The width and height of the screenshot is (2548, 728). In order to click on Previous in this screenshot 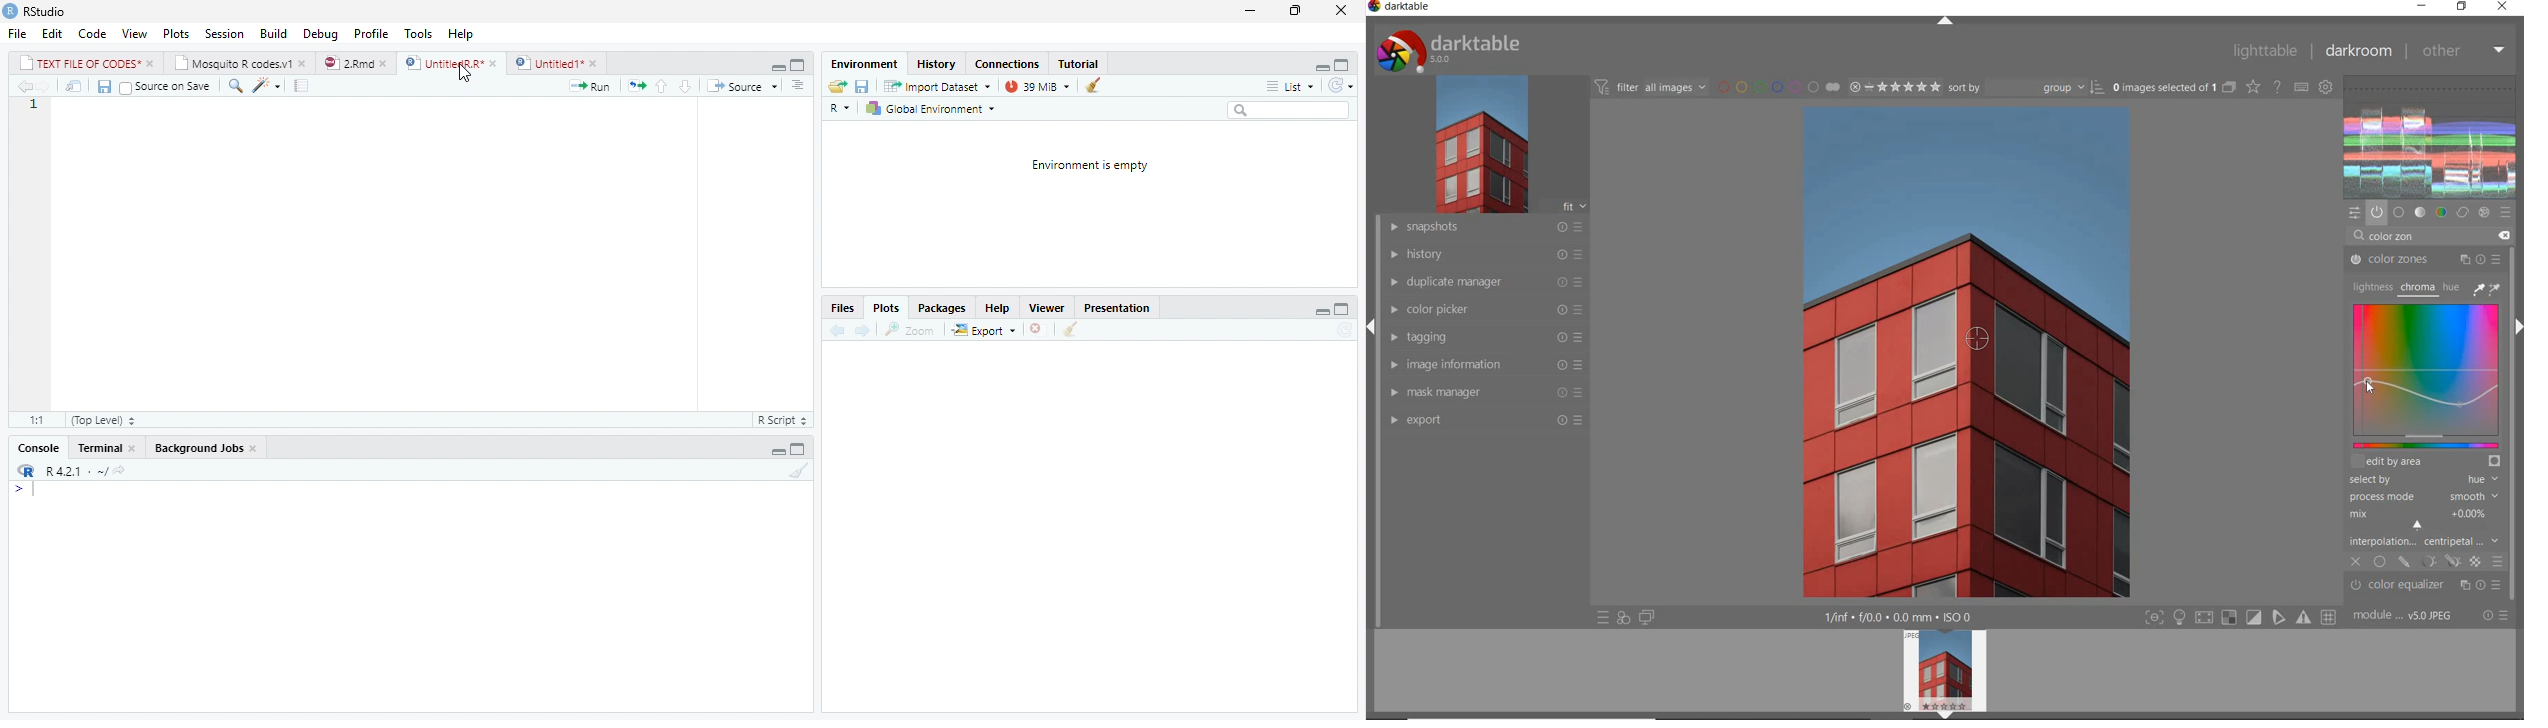, I will do `click(835, 329)`.